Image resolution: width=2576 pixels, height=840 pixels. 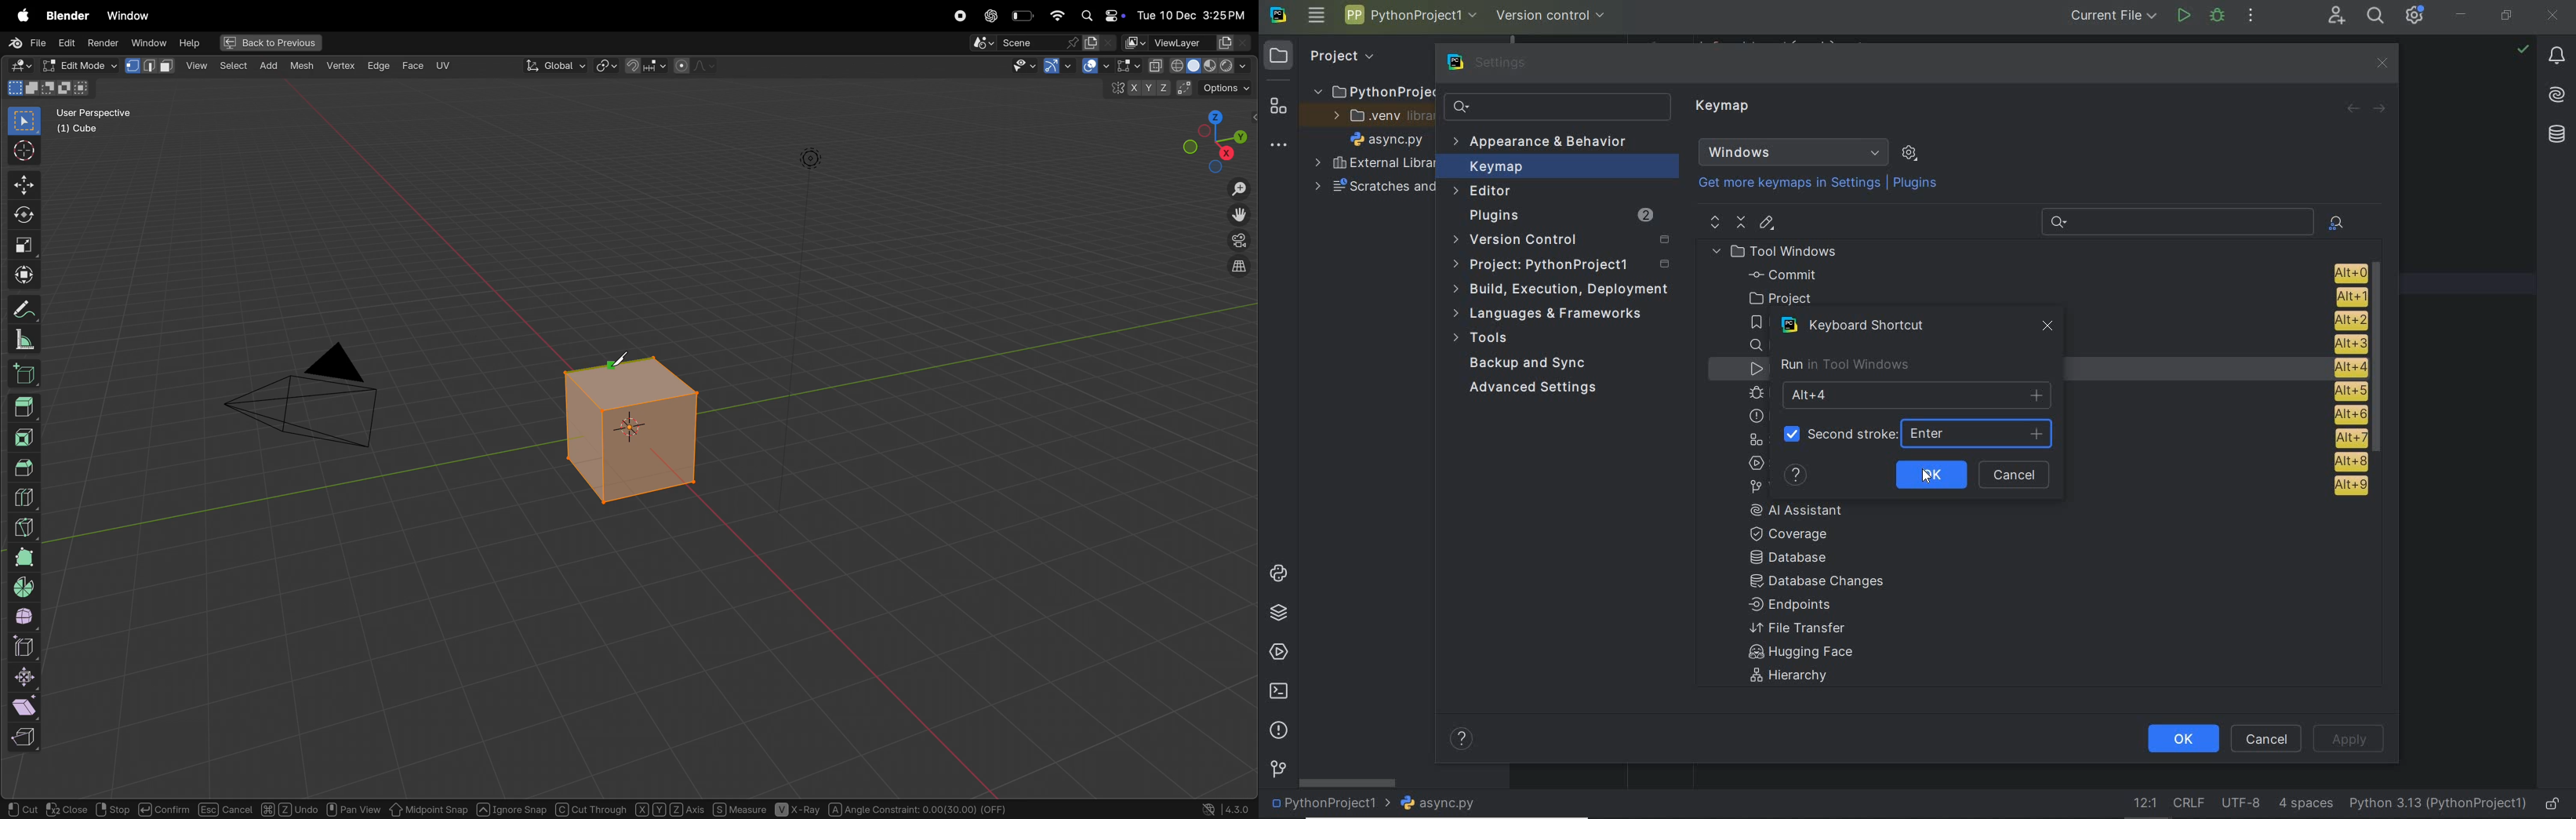 What do you see at coordinates (1797, 678) in the screenshot?
I see `Hierarchy` at bounding box center [1797, 678].